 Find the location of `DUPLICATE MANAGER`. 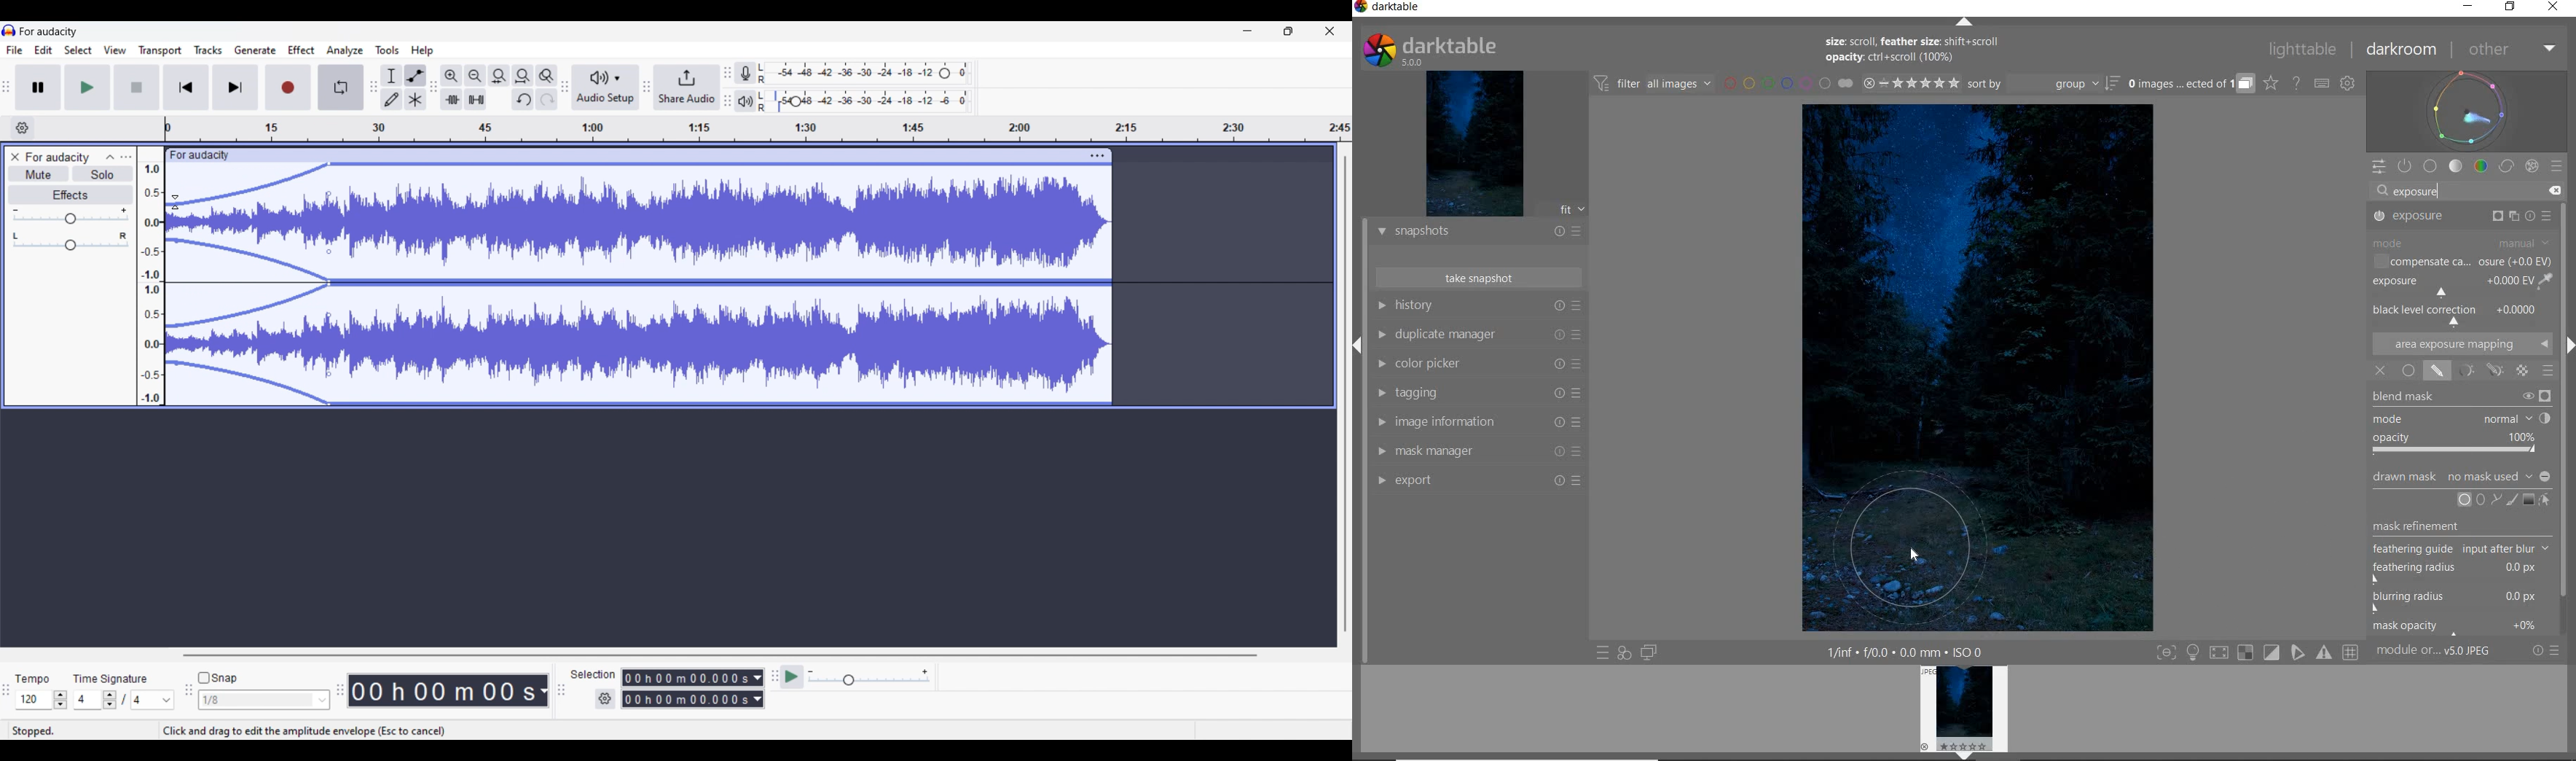

DUPLICATE MANAGER is located at coordinates (1477, 335).